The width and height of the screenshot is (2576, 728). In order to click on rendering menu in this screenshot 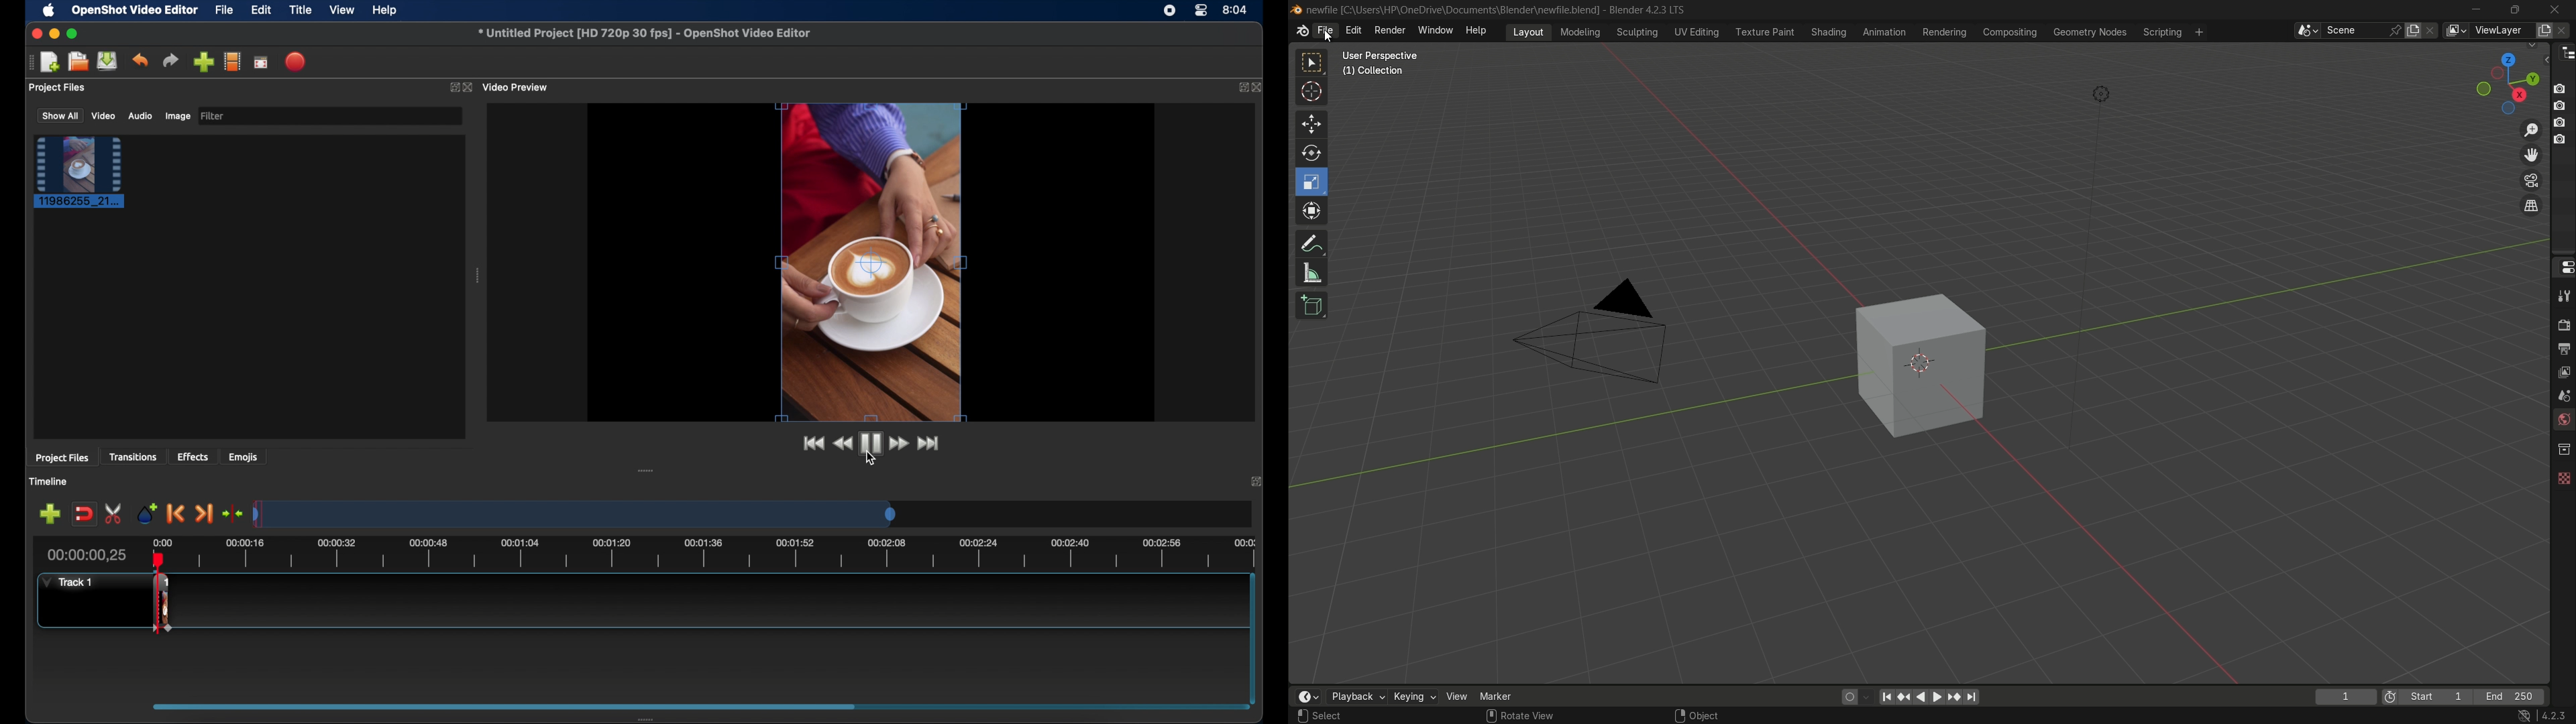, I will do `click(1946, 32)`.